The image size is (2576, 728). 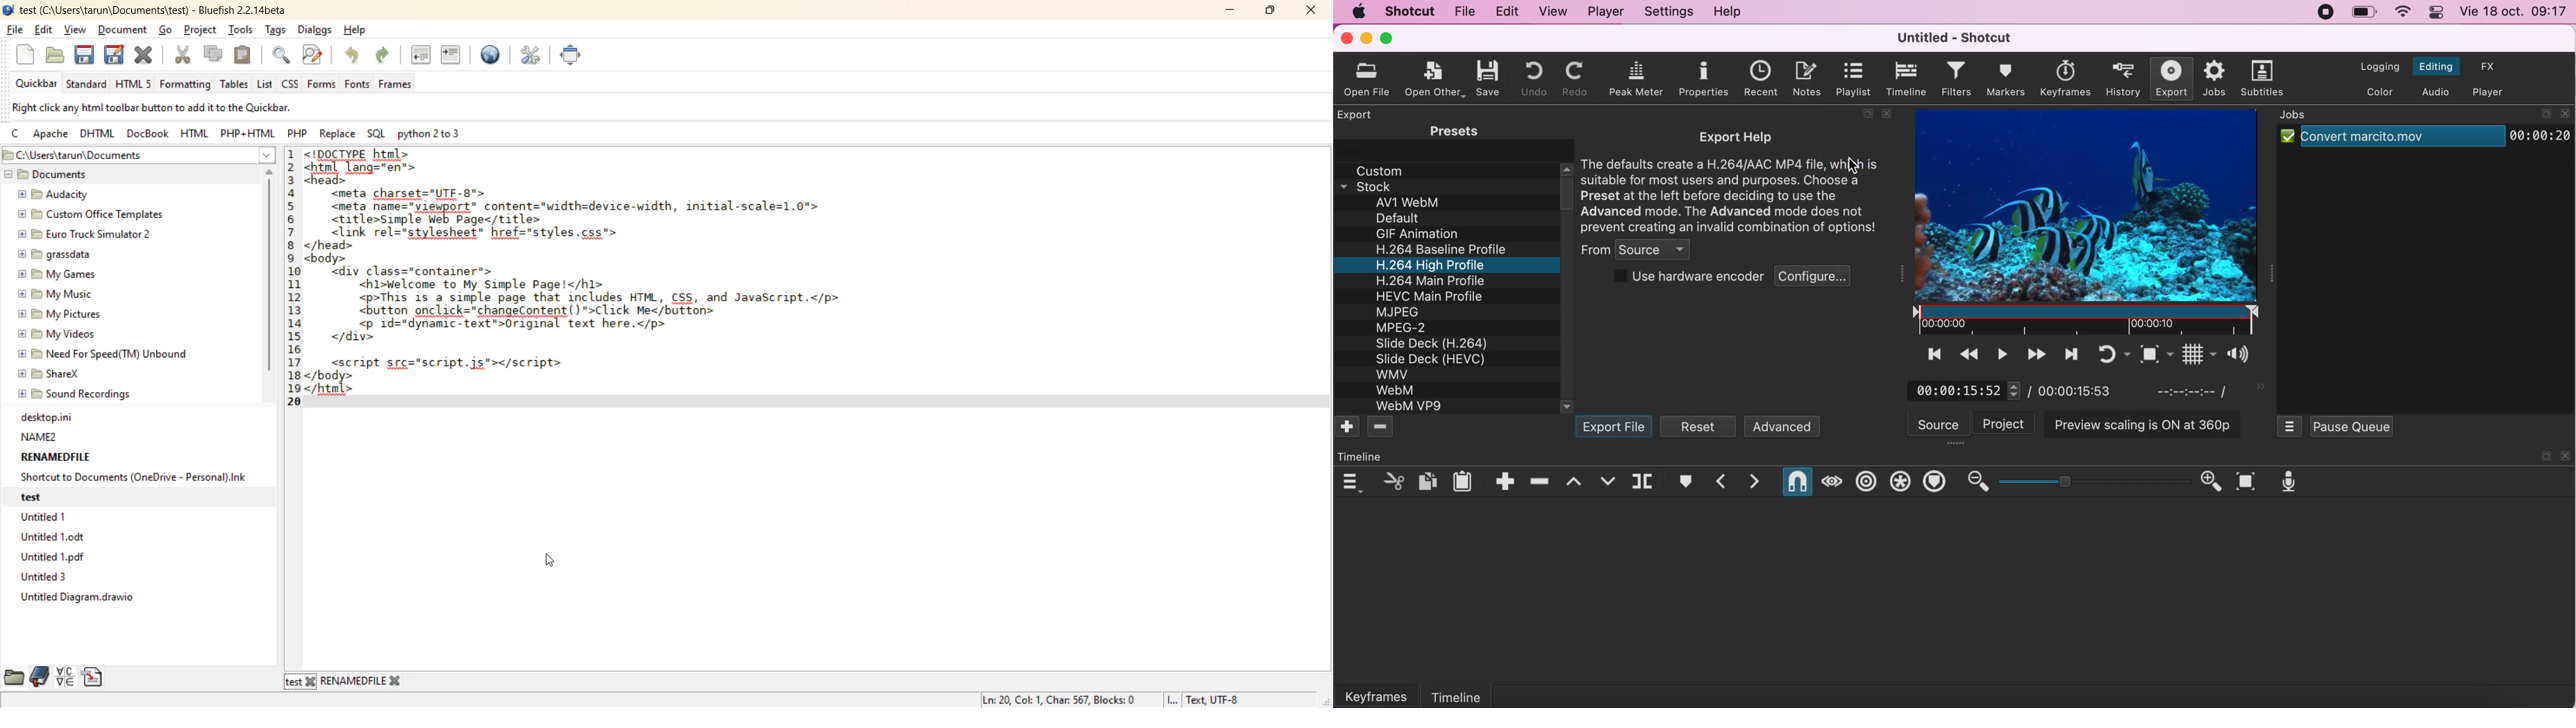 I want to click on jobs panel, so click(x=2303, y=116).